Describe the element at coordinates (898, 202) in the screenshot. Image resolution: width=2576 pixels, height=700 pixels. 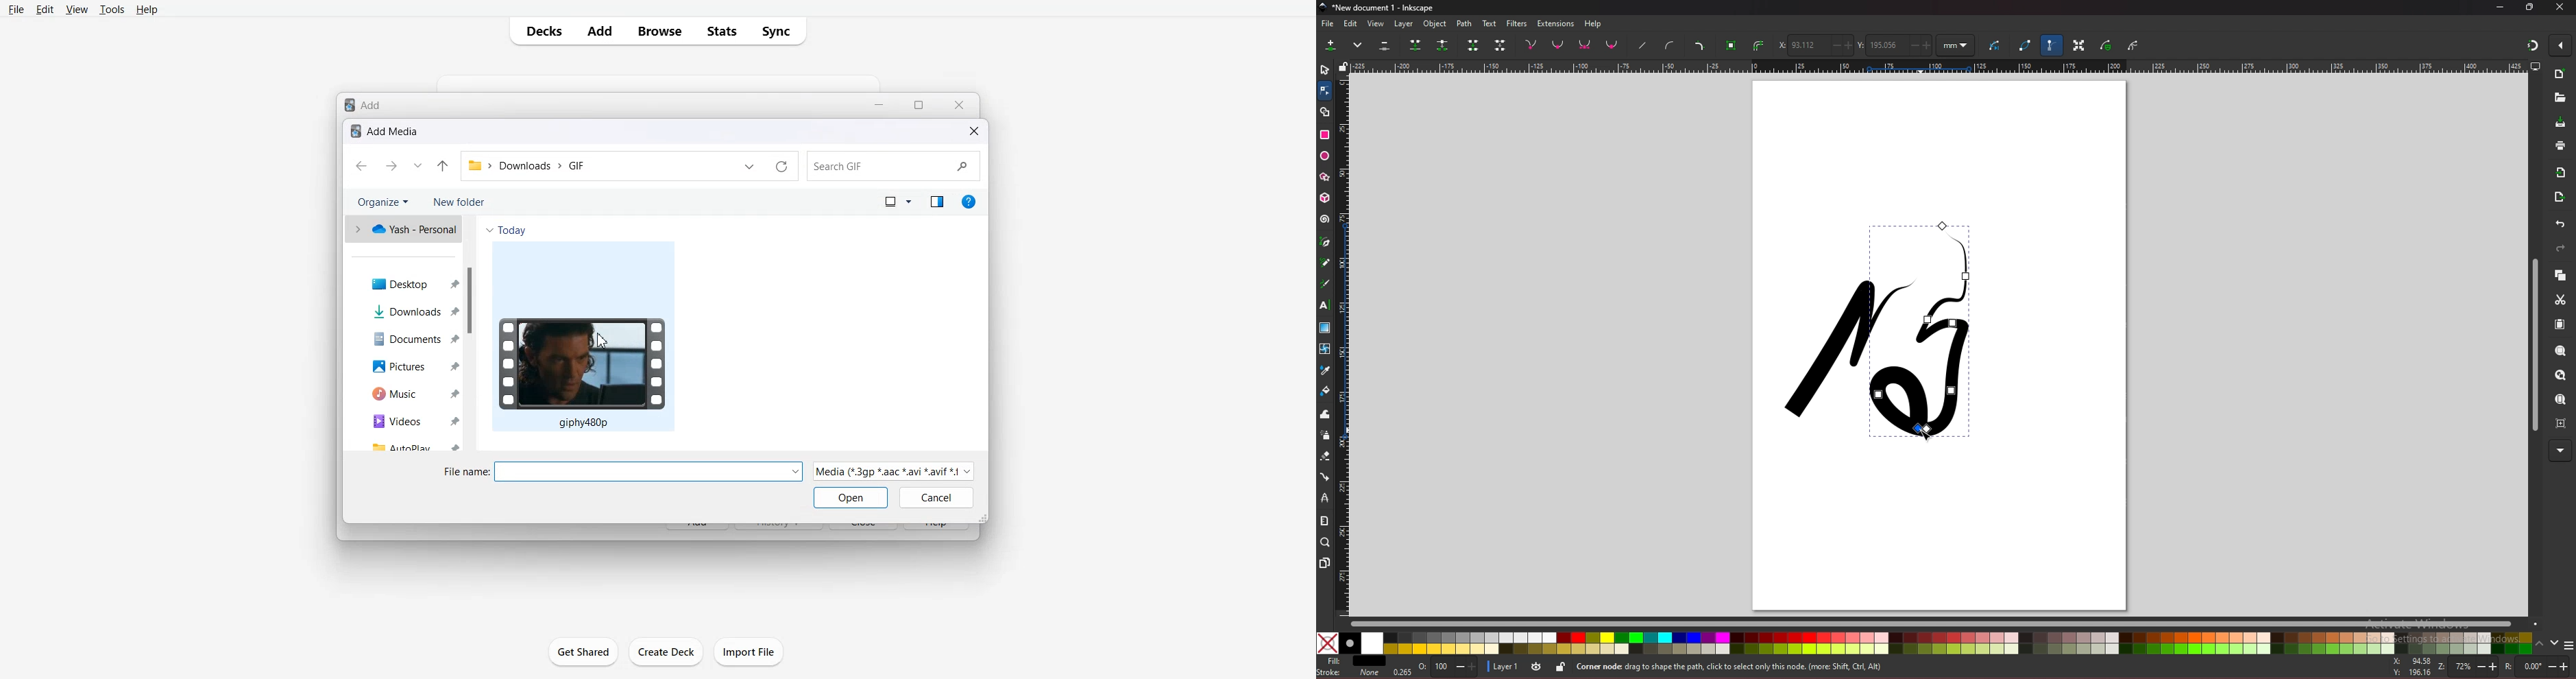
I see `Change your View` at that location.